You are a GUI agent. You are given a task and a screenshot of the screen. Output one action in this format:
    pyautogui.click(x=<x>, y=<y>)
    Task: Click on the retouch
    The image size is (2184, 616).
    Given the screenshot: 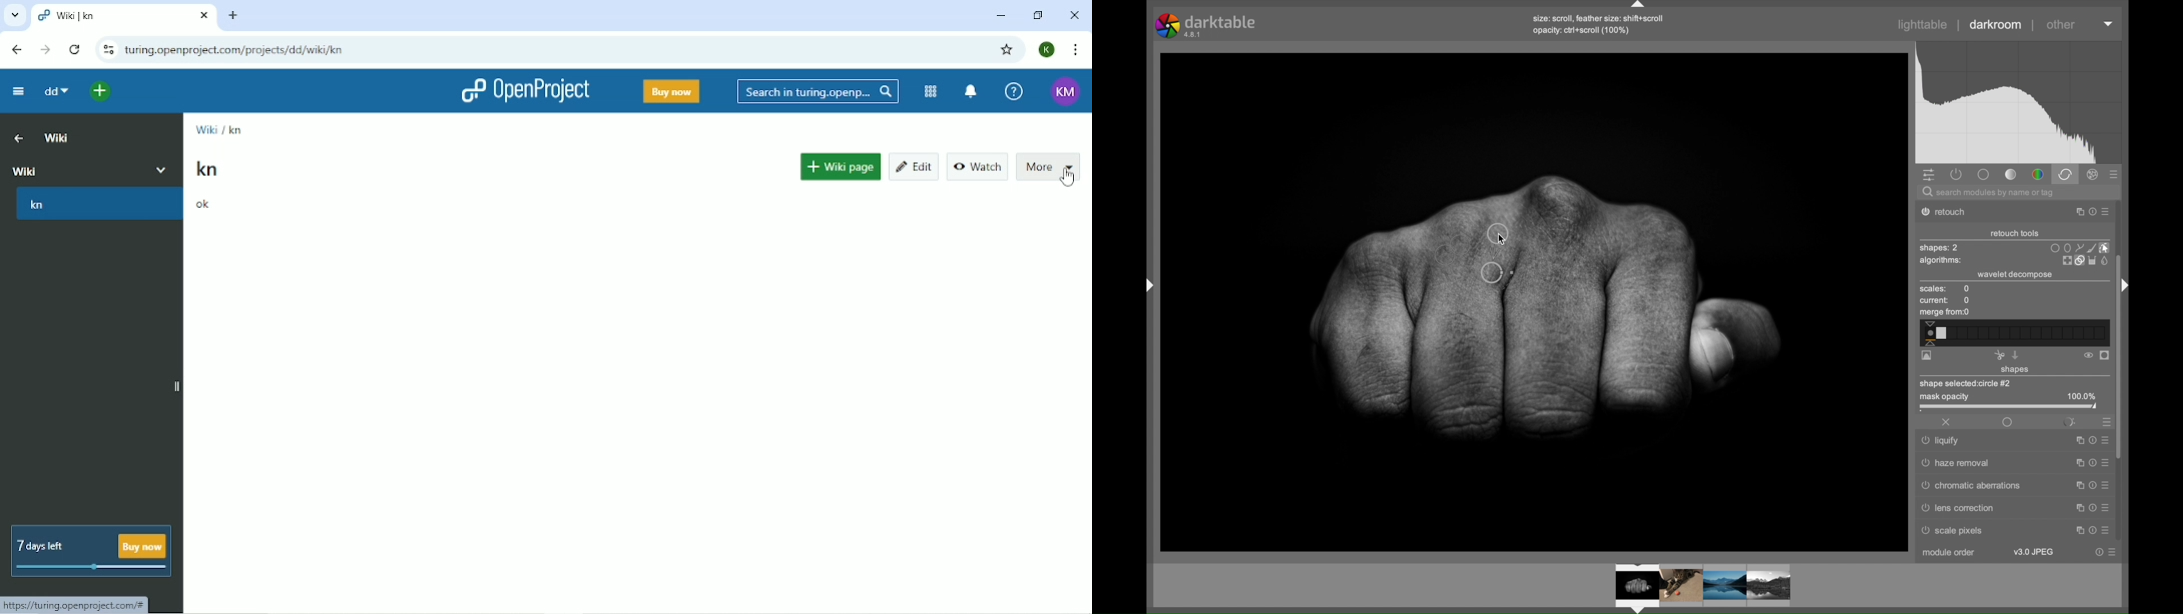 What is the action you would take?
    pyautogui.click(x=1950, y=212)
    